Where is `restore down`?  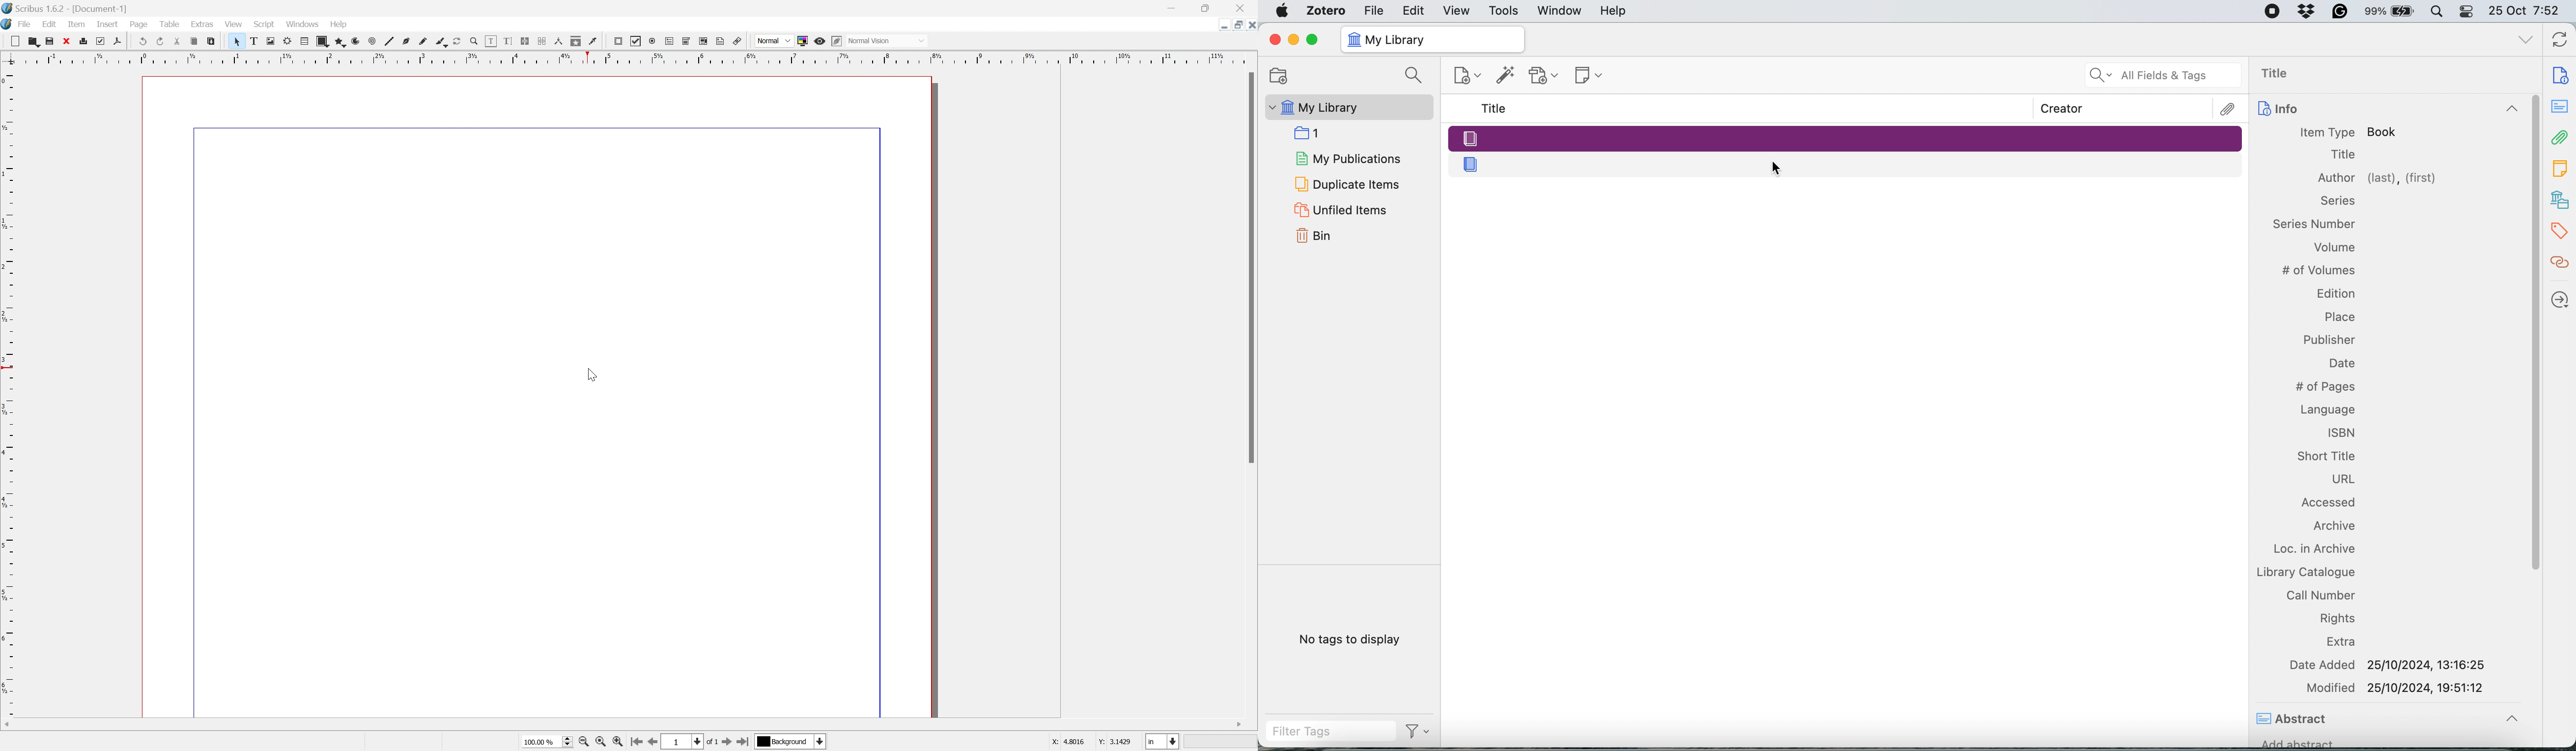 restore down is located at coordinates (1206, 6).